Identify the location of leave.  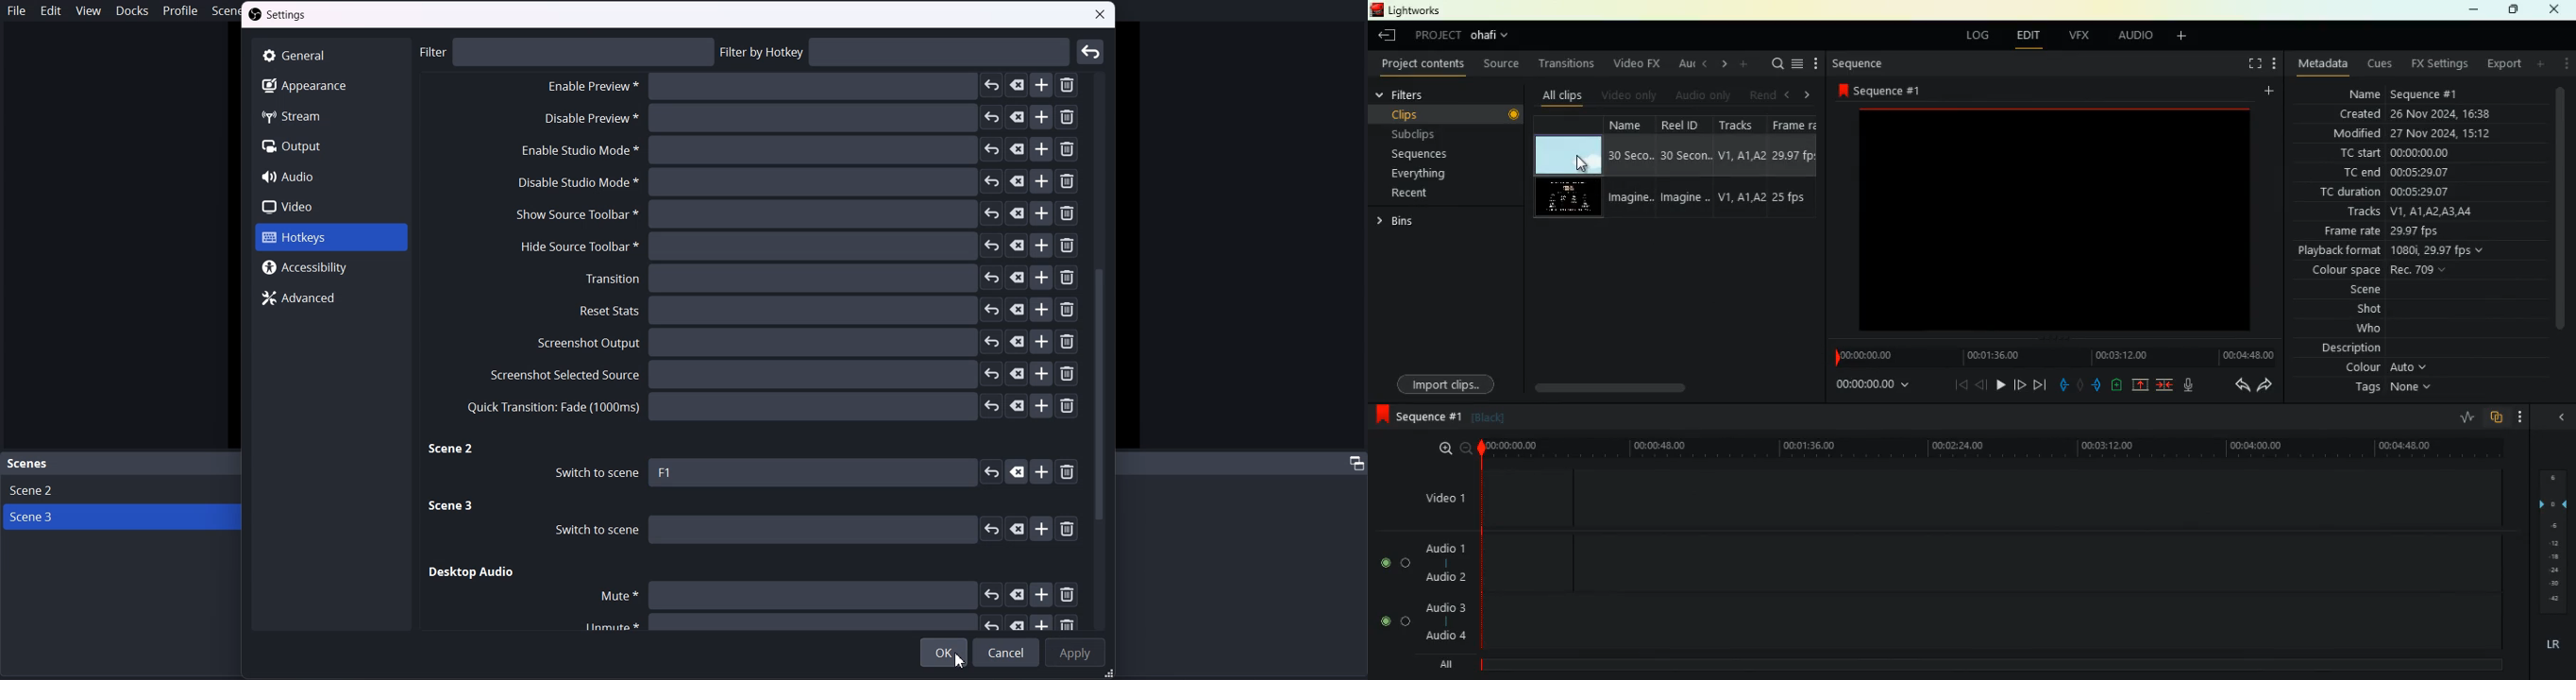
(1388, 34).